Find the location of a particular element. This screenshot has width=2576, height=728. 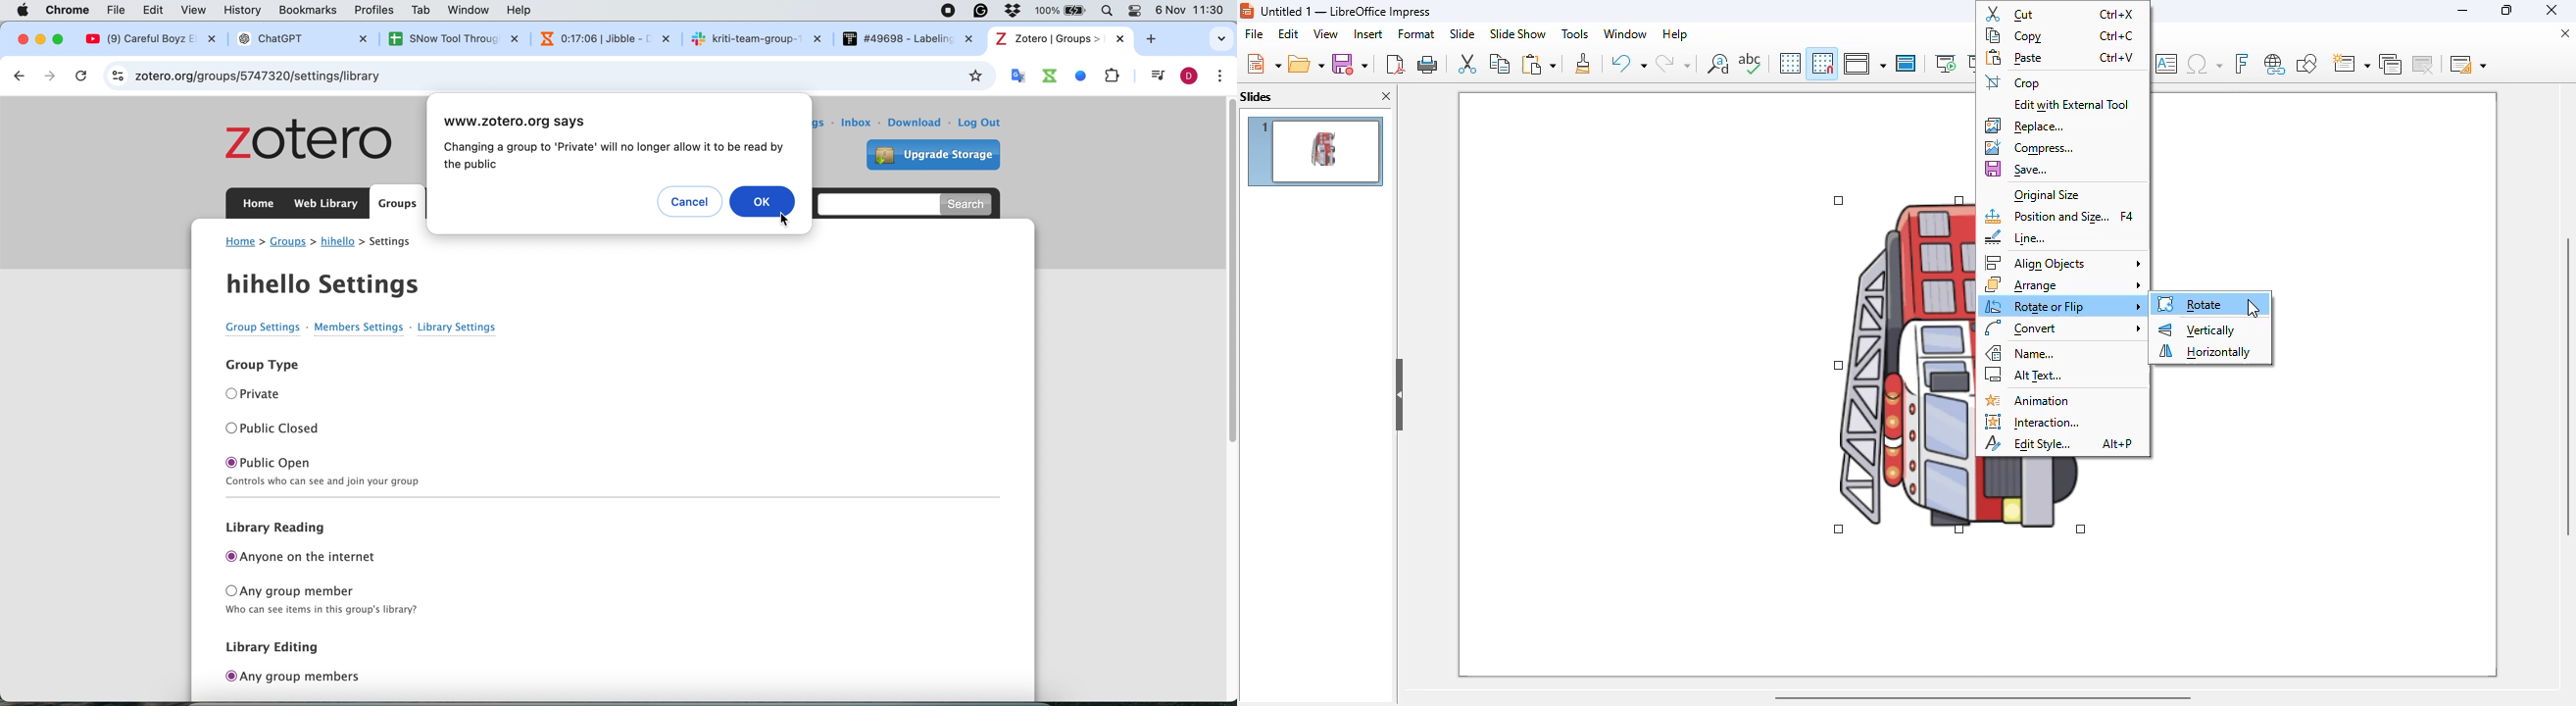

home is located at coordinates (258, 206).